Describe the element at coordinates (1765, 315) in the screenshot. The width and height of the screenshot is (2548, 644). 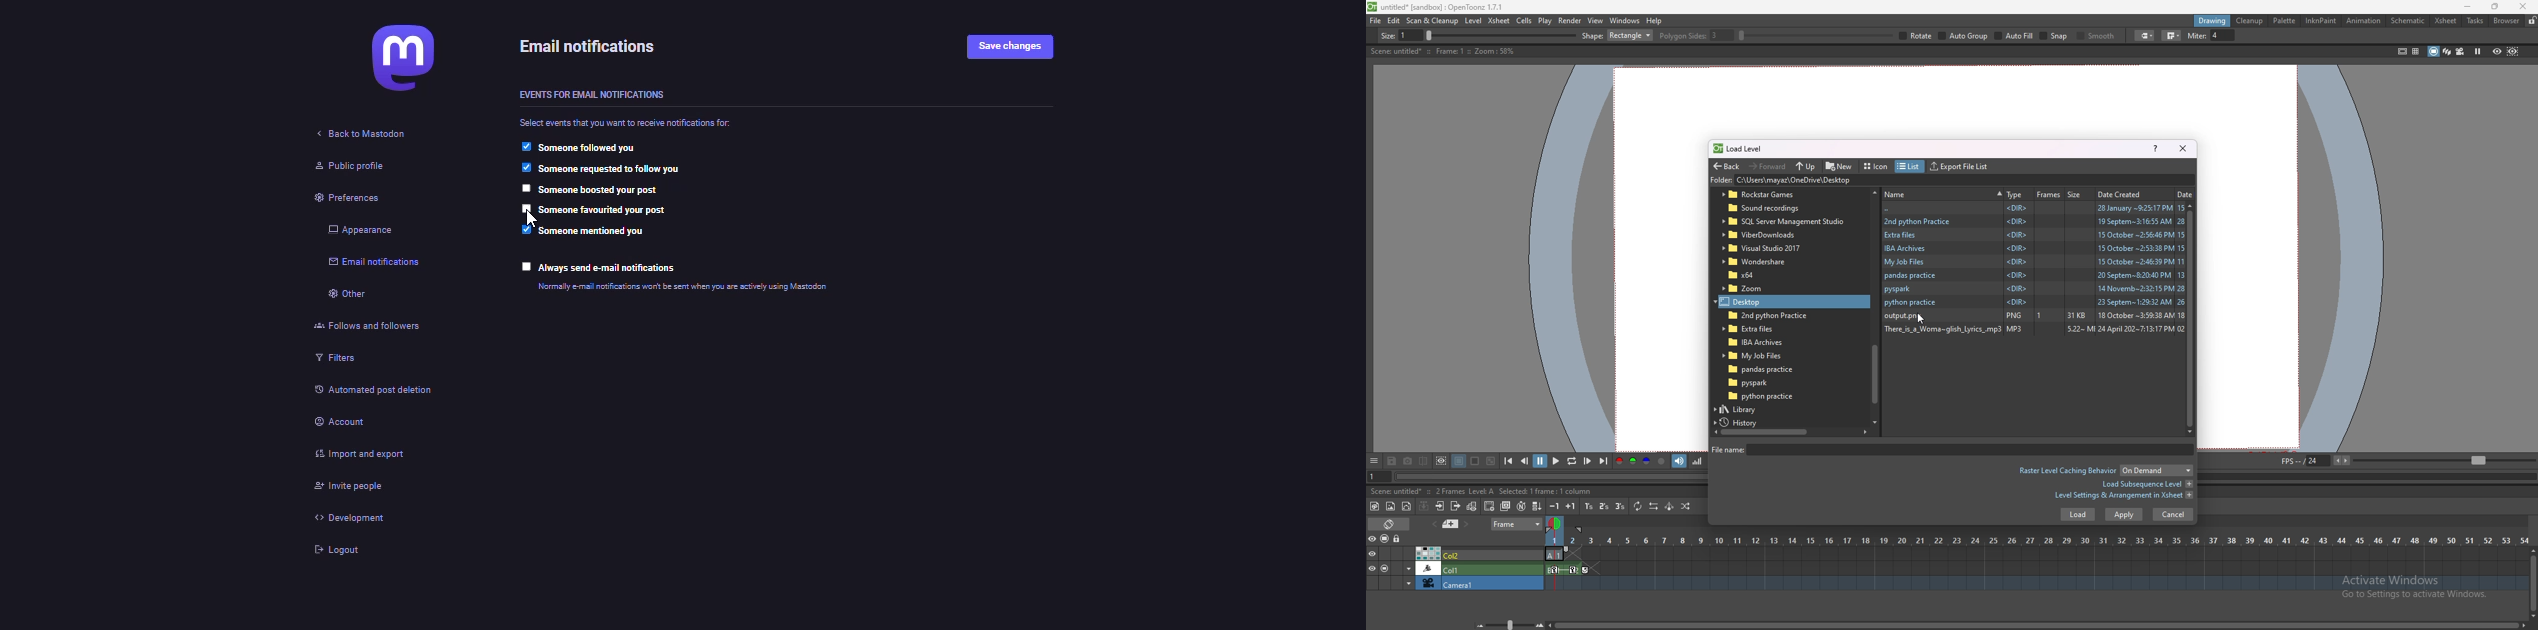
I see `folder` at that location.